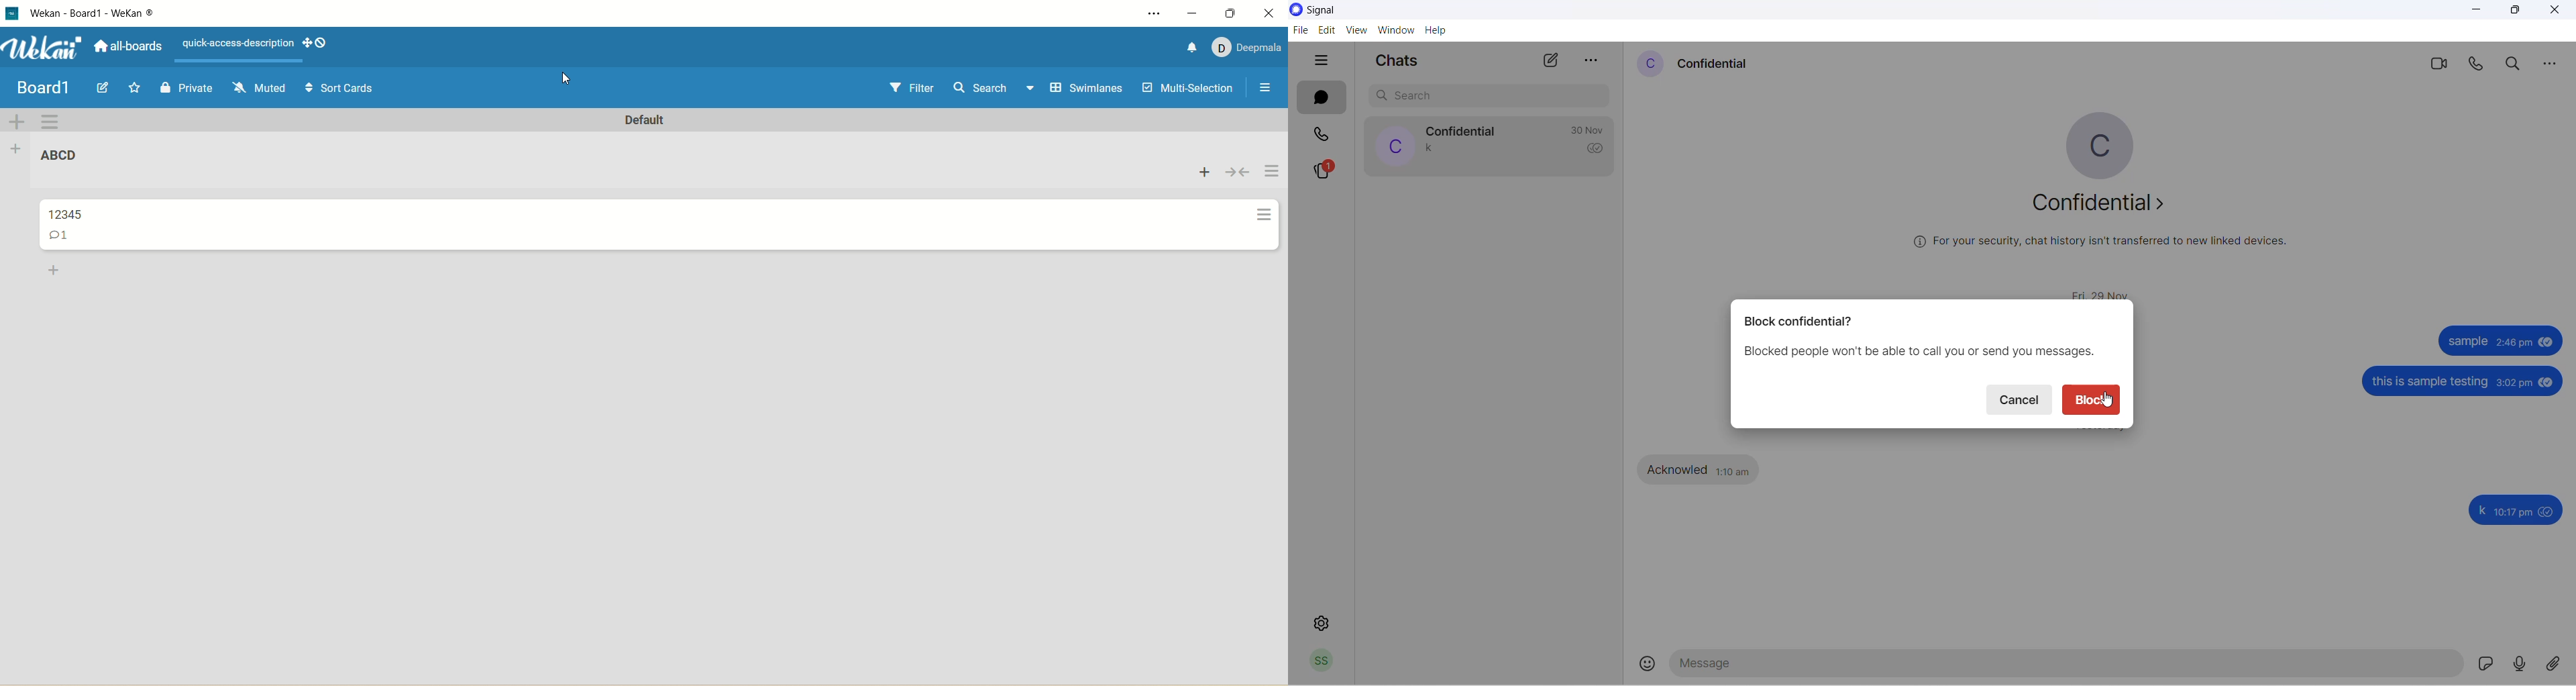  What do you see at coordinates (2548, 382) in the screenshot?
I see `seen` at bounding box center [2548, 382].